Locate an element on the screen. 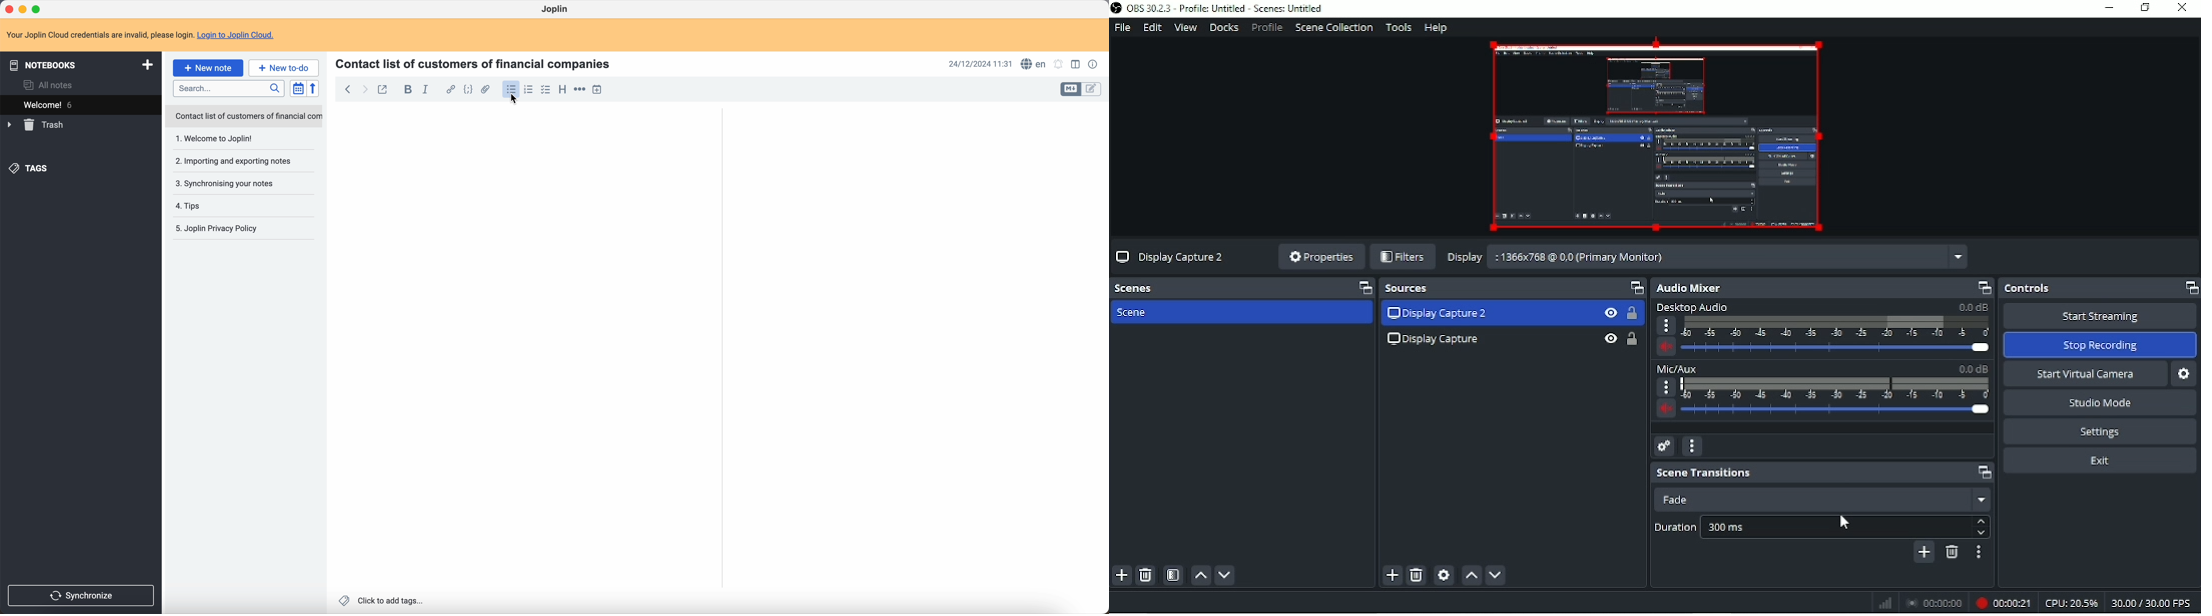 The width and height of the screenshot is (2212, 616). body text is located at coordinates (530, 347).